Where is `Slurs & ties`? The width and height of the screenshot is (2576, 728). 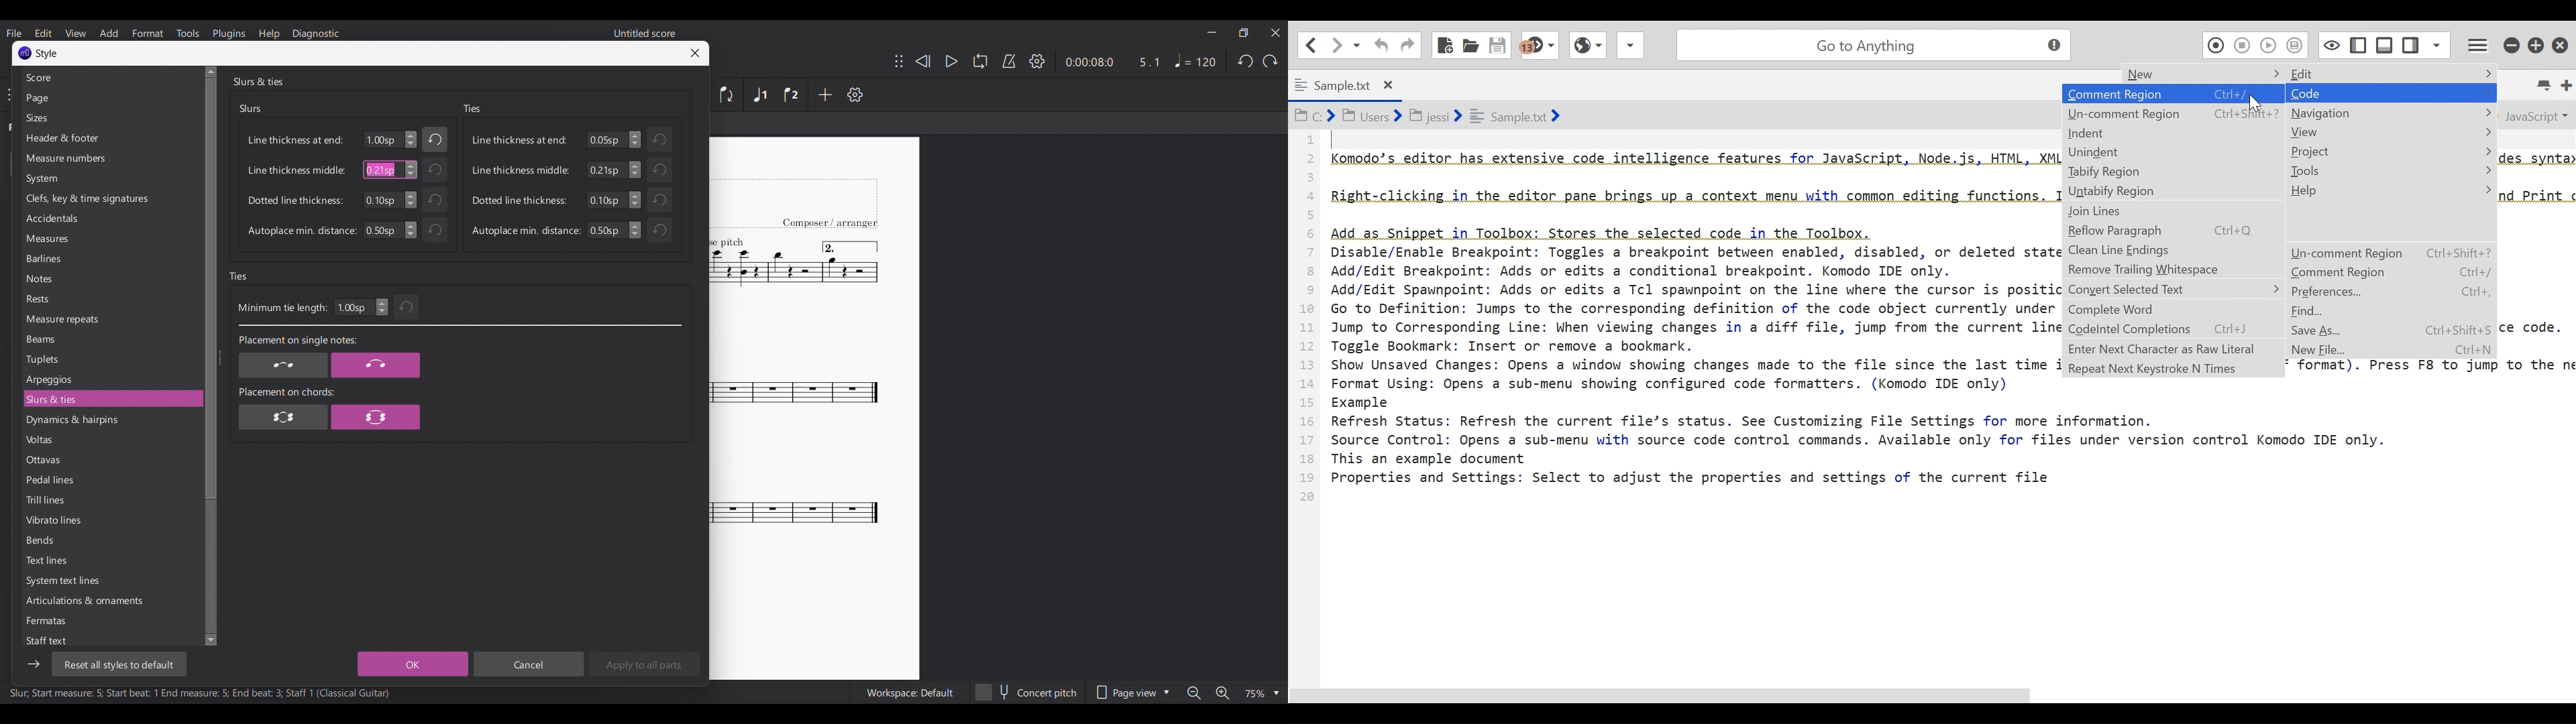 Slurs & ties is located at coordinates (258, 81).